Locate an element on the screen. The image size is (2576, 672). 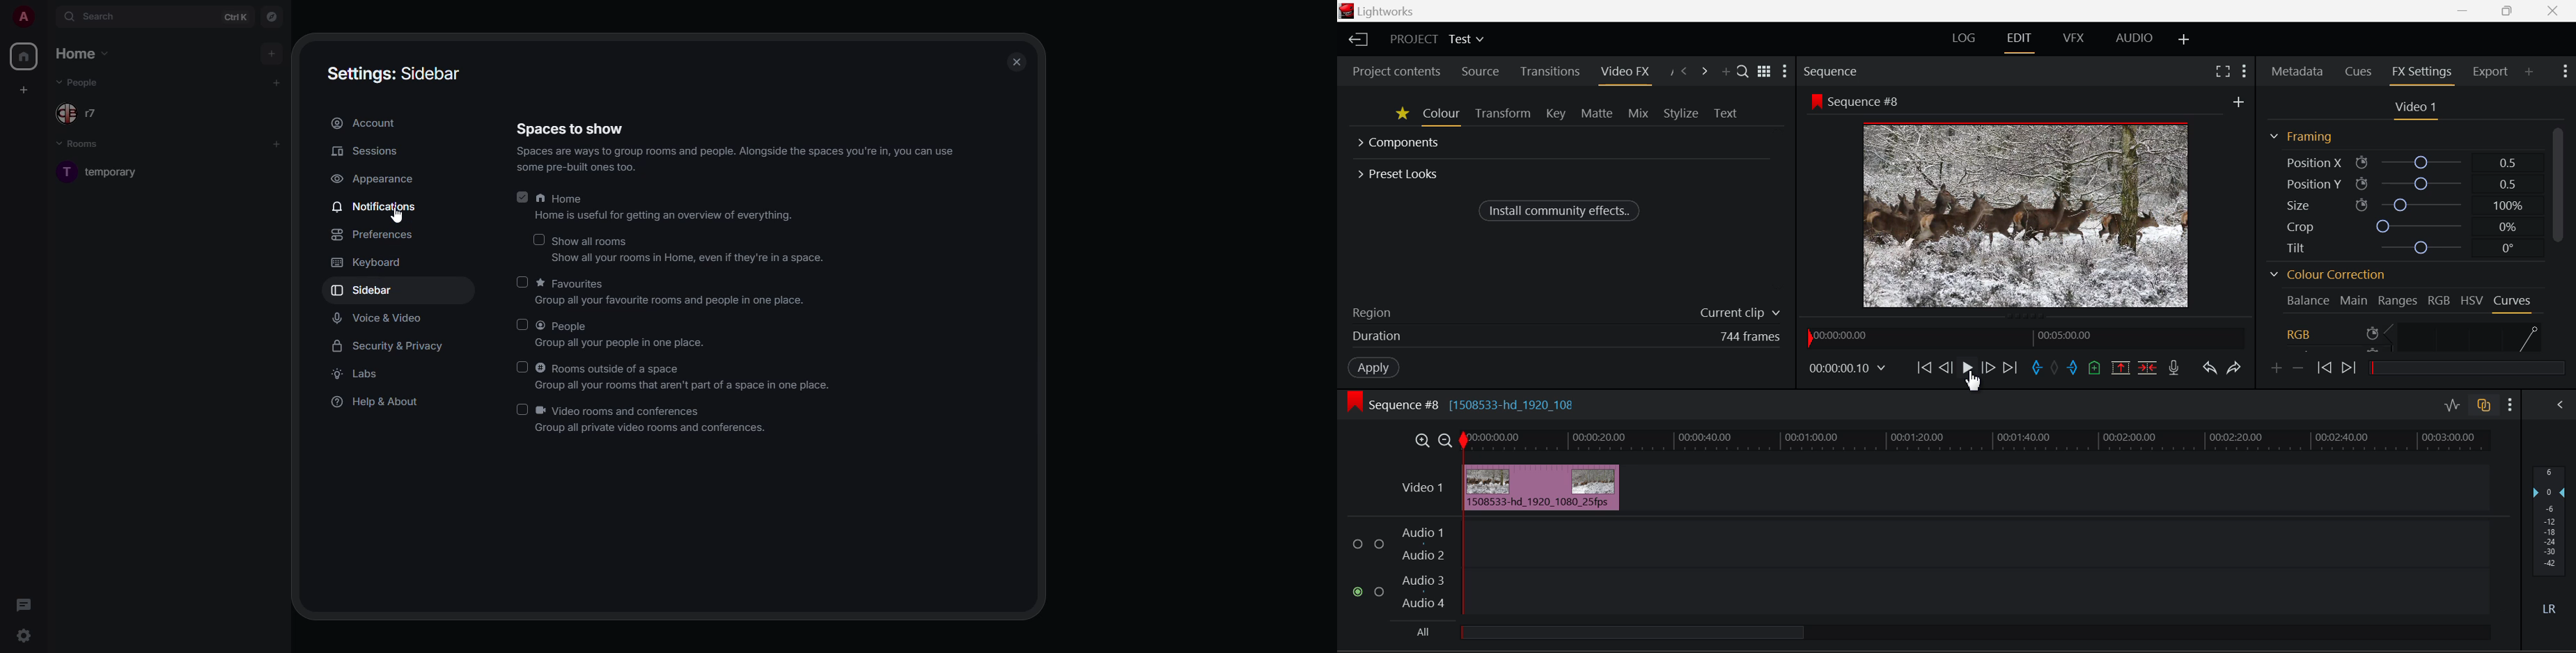
Video Layer is located at coordinates (1422, 491).